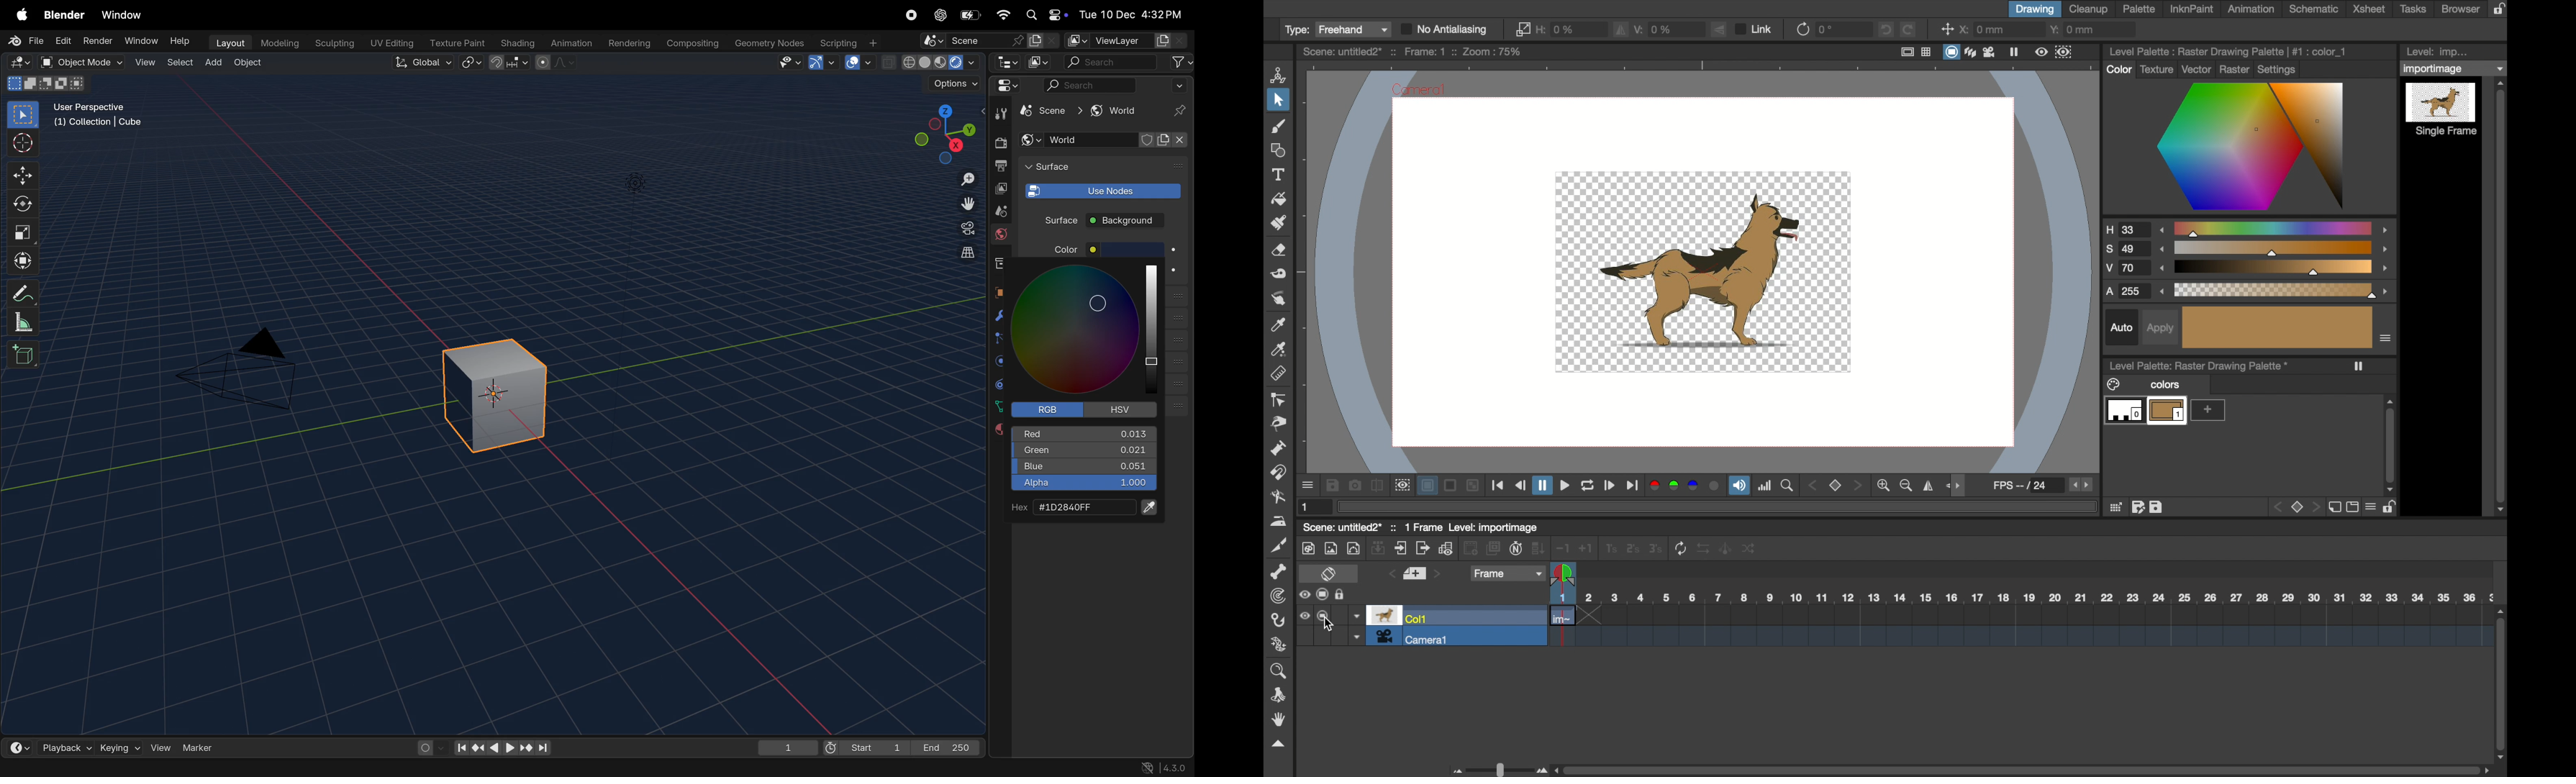  Describe the element at coordinates (1656, 29) in the screenshot. I see `v` at that location.